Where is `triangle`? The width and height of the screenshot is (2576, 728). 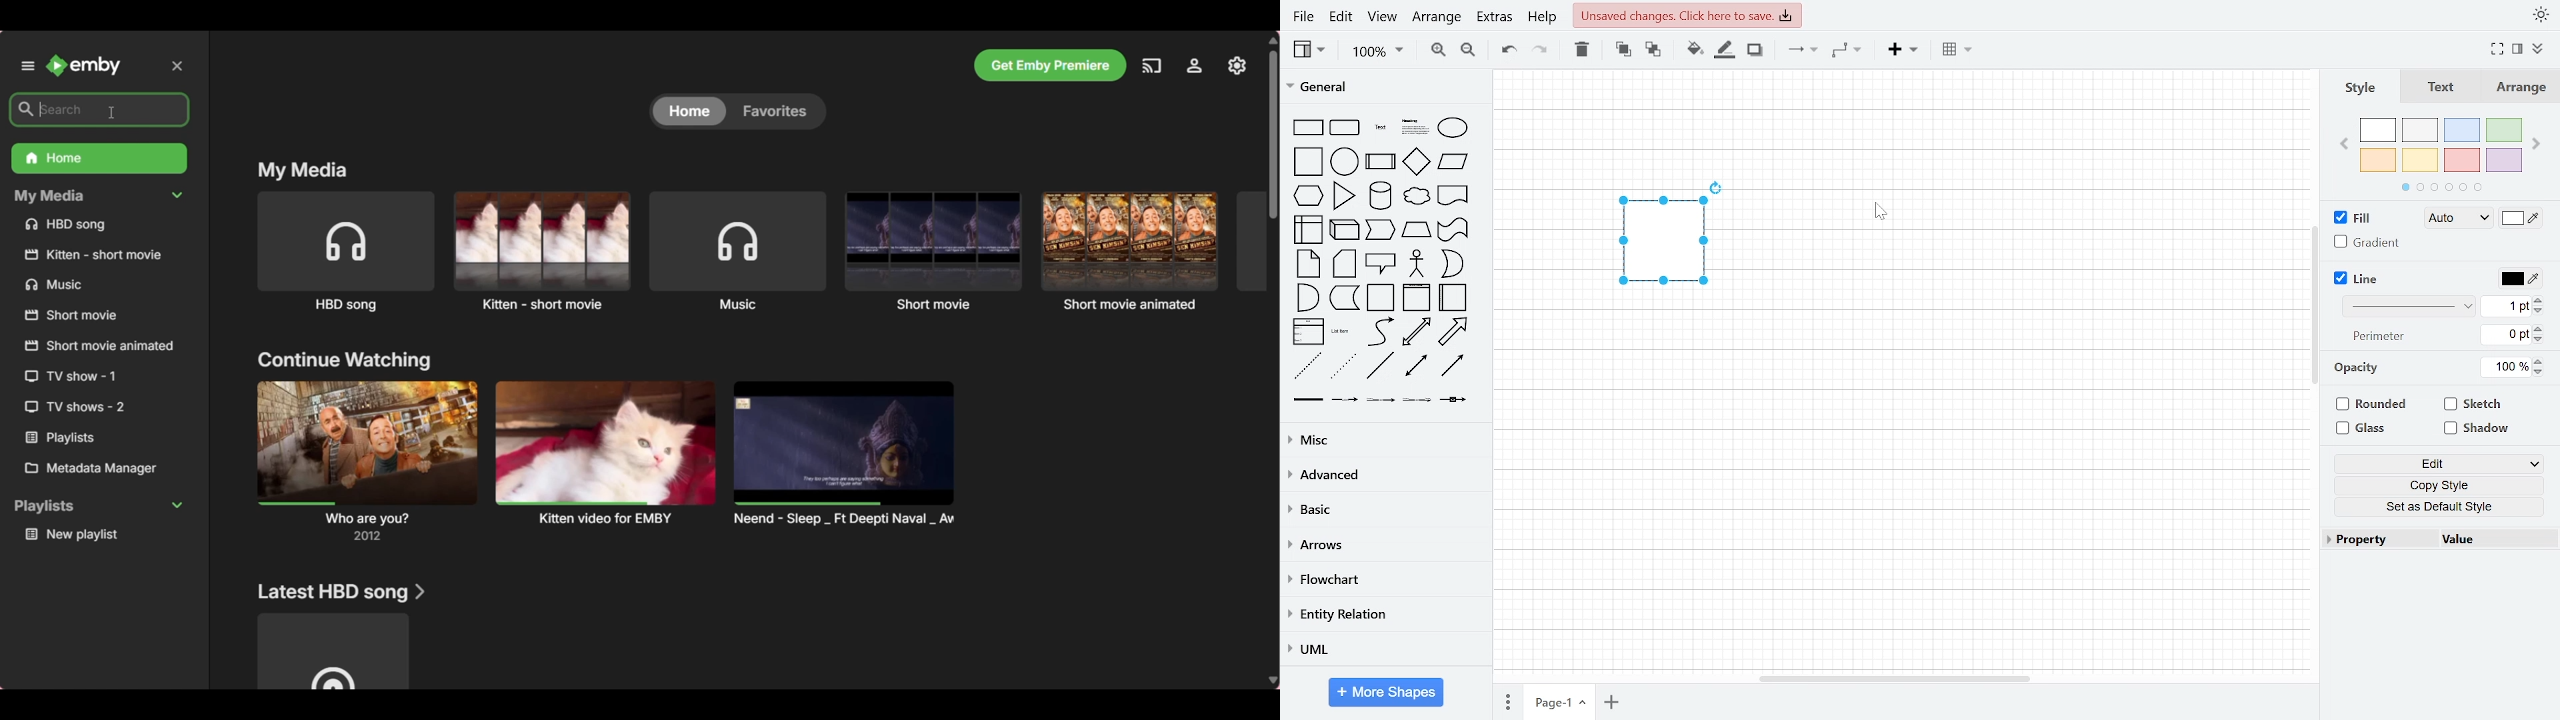
triangle is located at coordinates (1345, 194).